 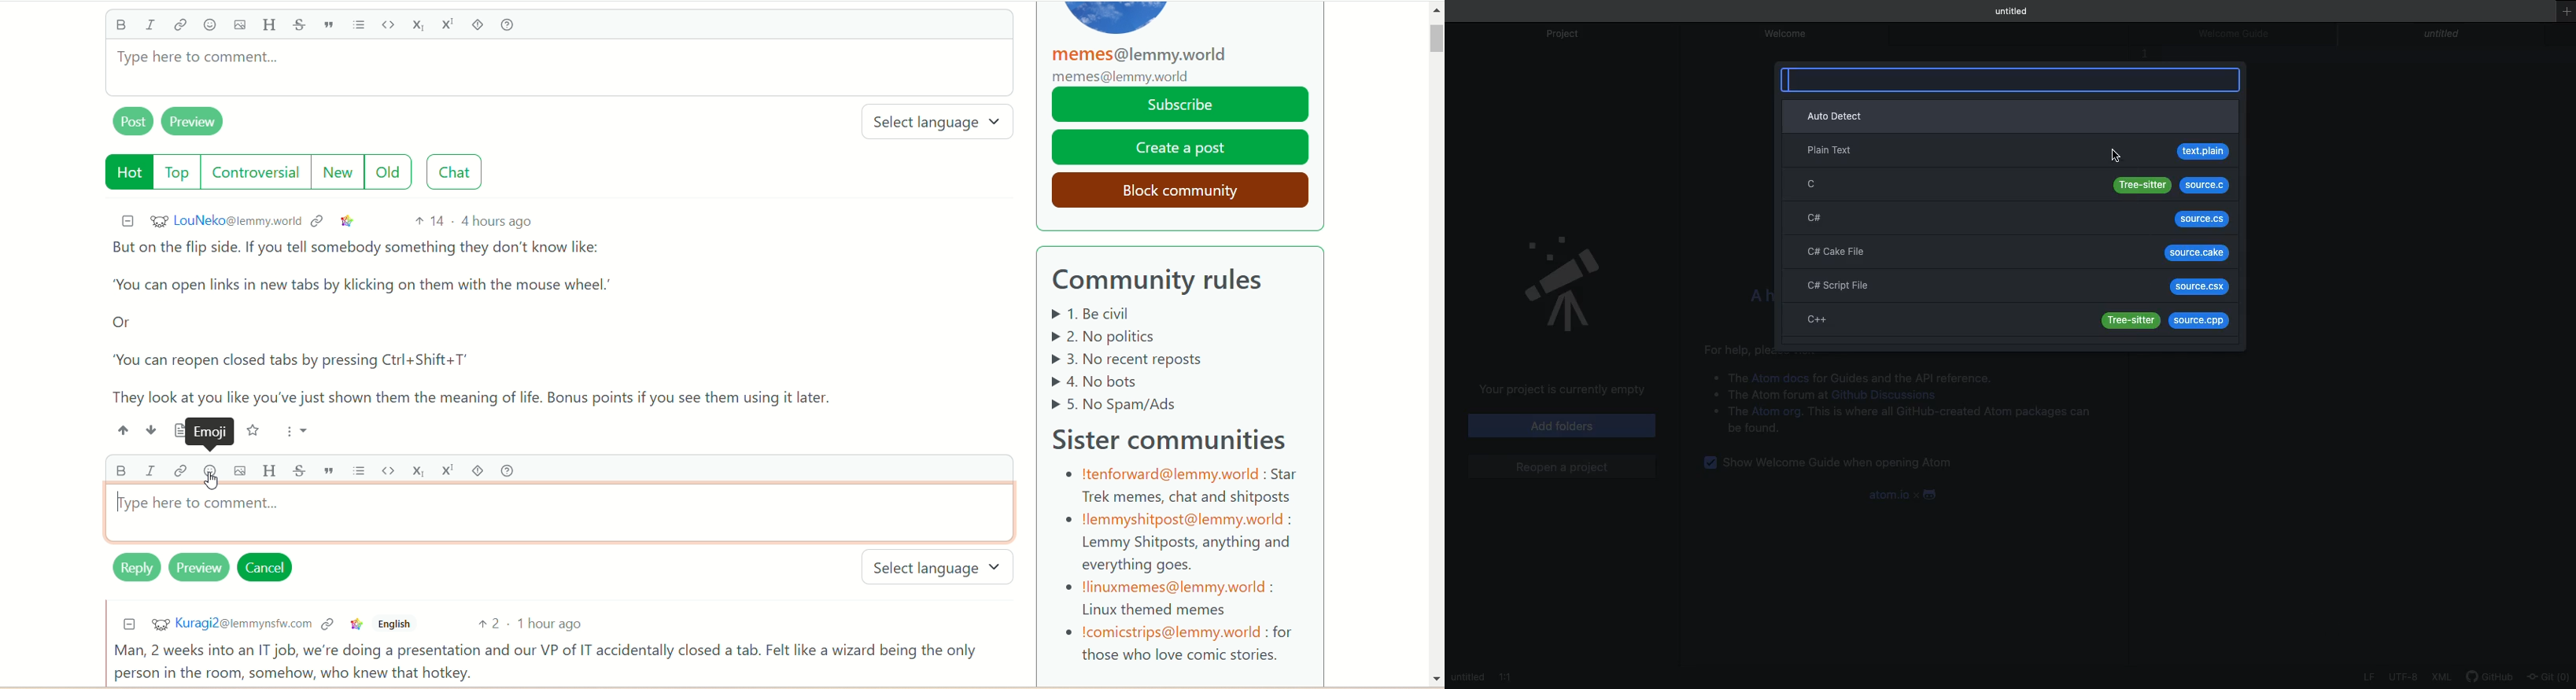 What do you see at coordinates (2445, 674) in the screenshot?
I see `Default language - XML` at bounding box center [2445, 674].